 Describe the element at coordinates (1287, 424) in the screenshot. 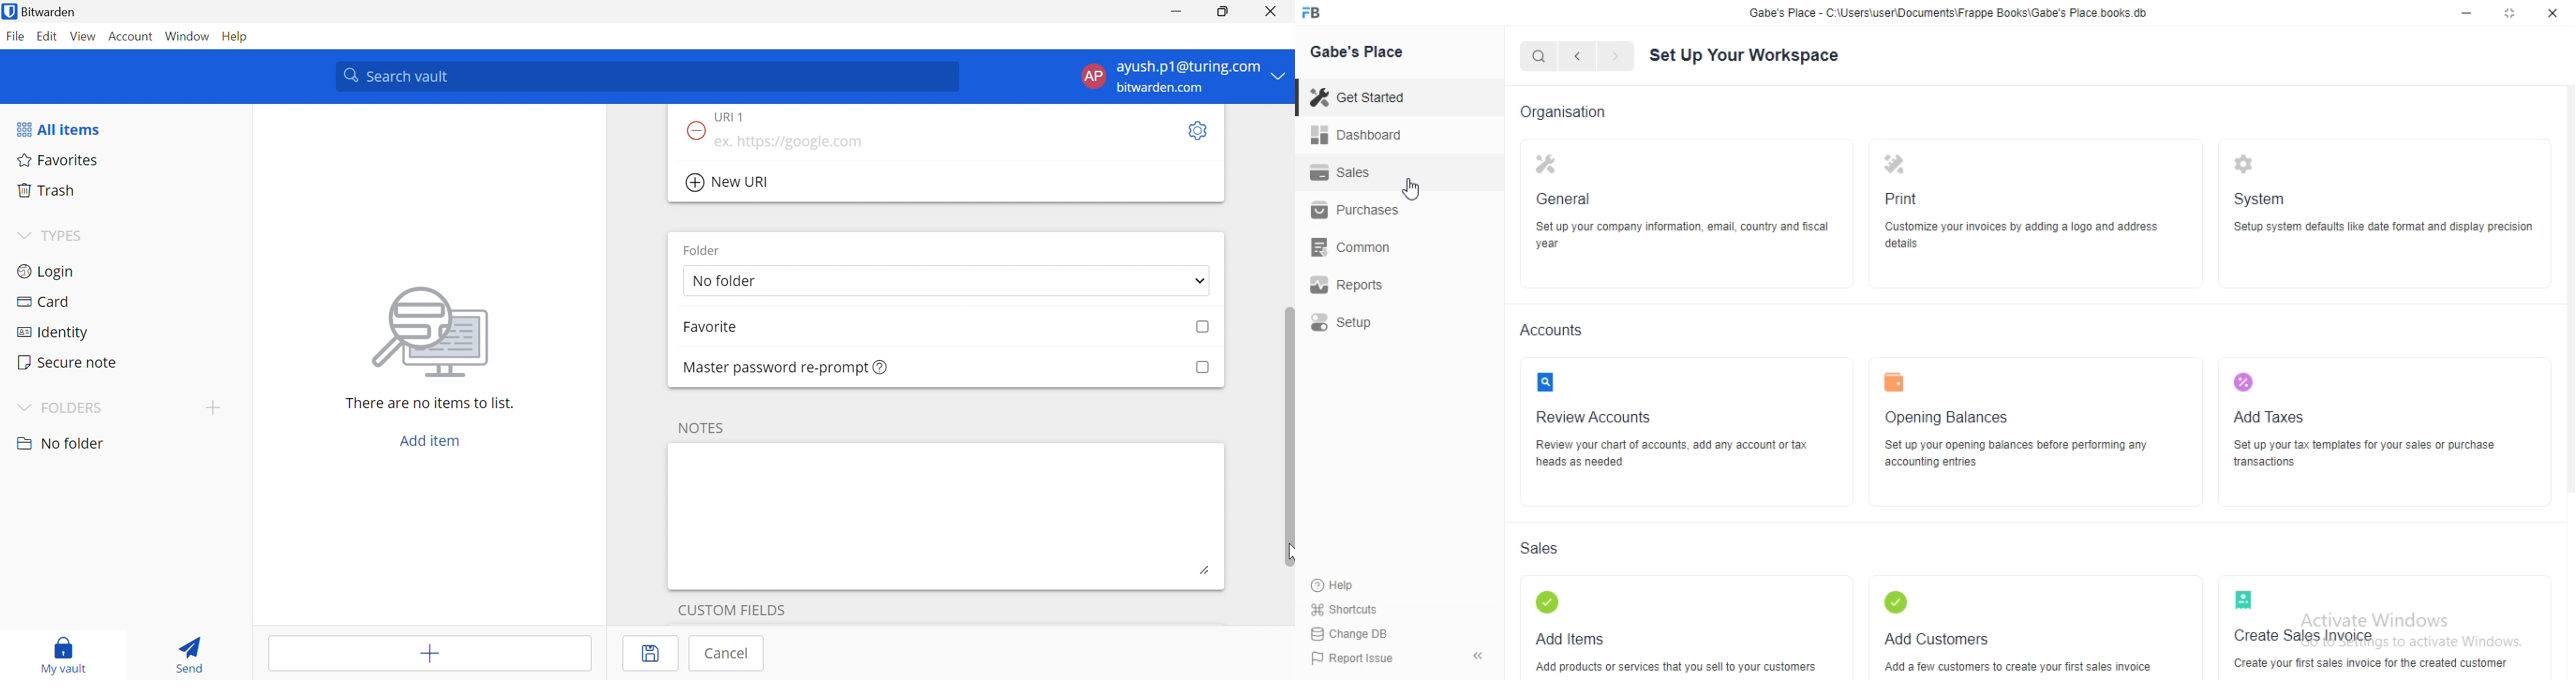

I see `Scroll Bar` at that location.